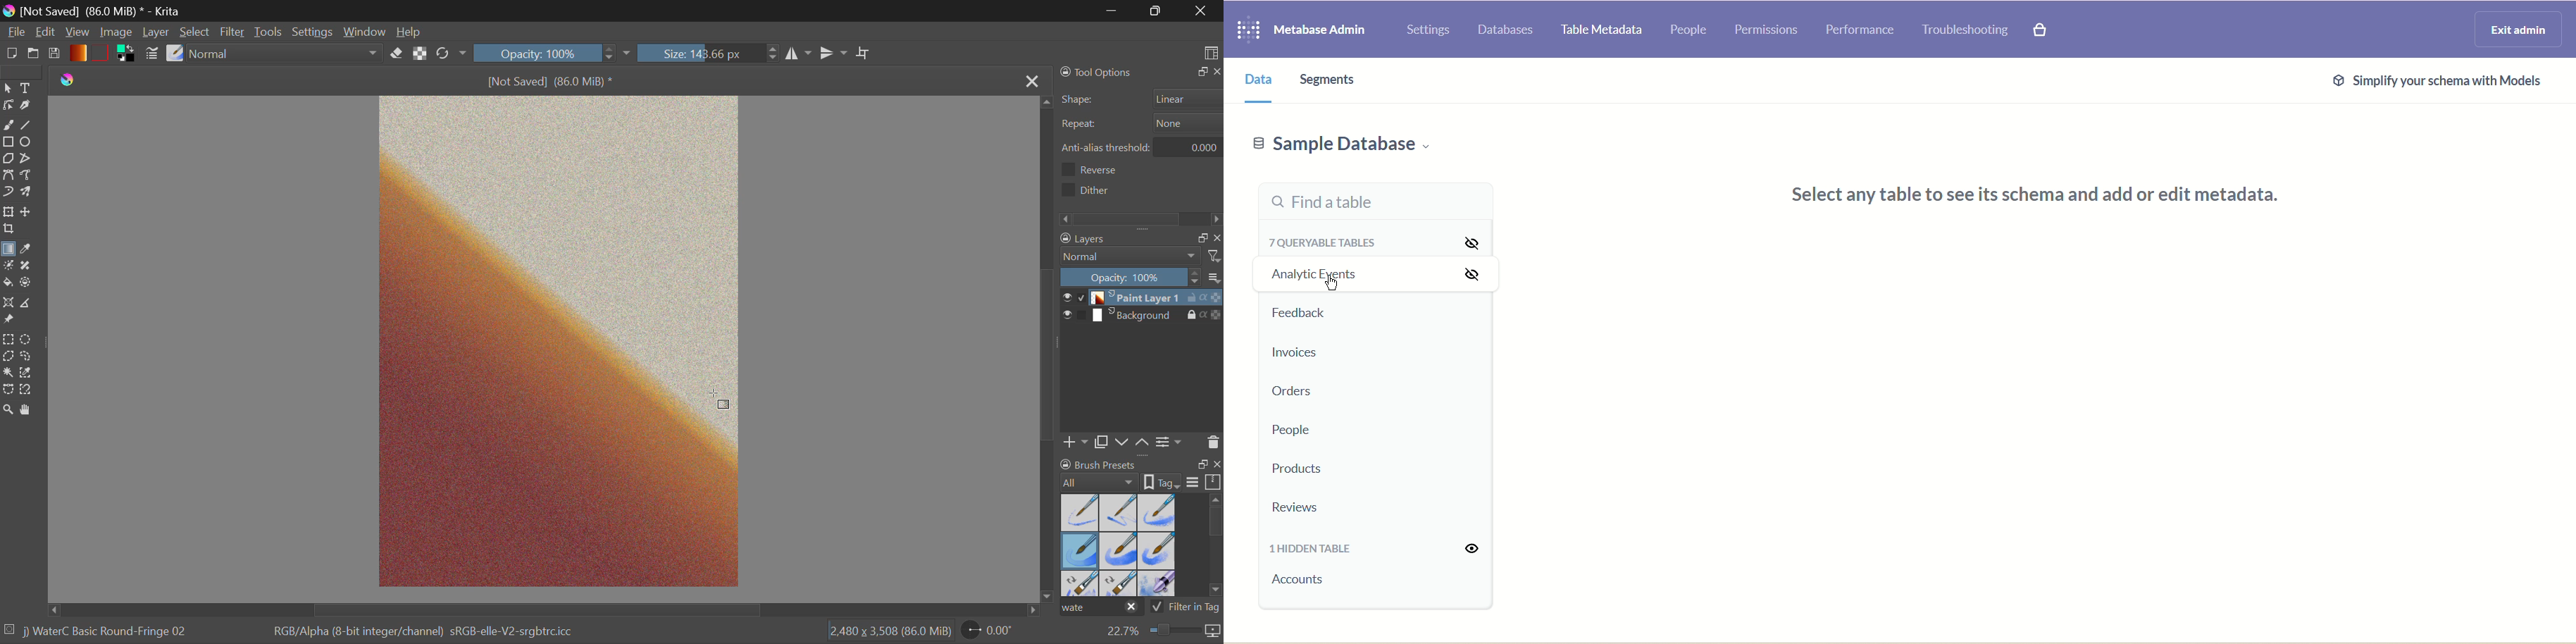  Describe the element at coordinates (1471, 547) in the screenshot. I see `Unhide all` at that location.